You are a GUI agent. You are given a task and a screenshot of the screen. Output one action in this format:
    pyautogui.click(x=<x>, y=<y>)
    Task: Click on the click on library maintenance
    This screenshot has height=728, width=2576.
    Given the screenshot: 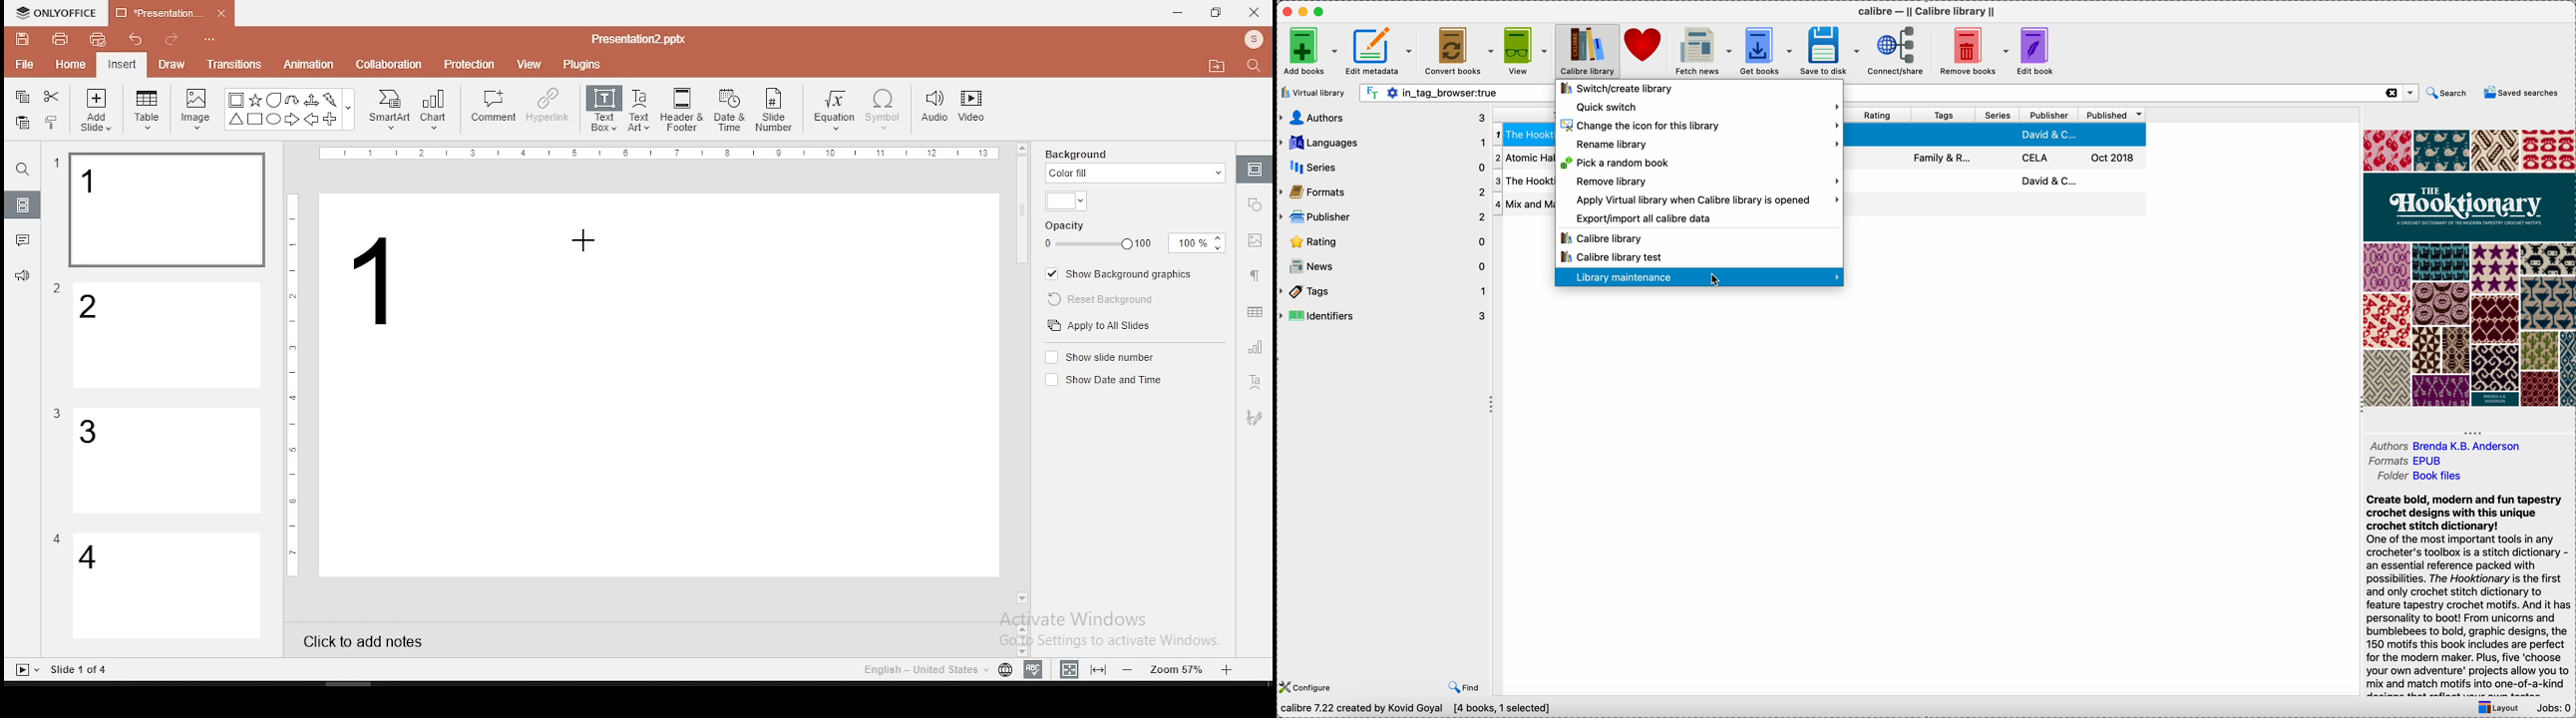 What is the action you would take?
    pyautogui.click(x=1699, y=277)
    